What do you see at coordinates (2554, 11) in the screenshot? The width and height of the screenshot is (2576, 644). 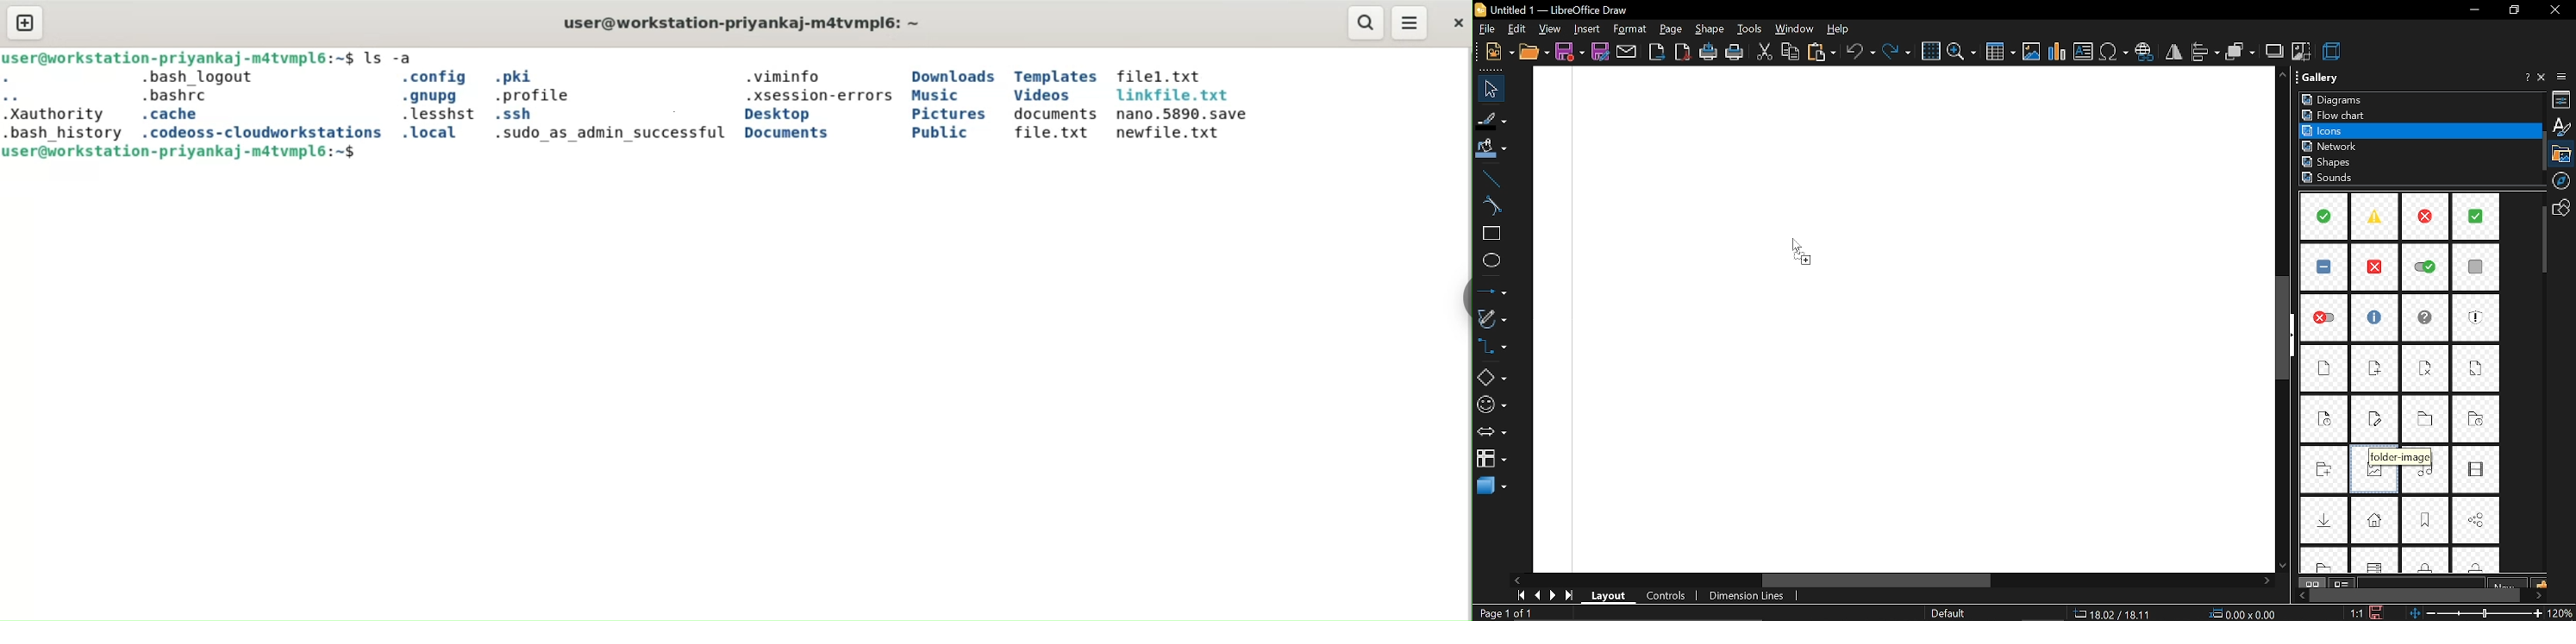 I see `close` at bounding box center [2554, 11].